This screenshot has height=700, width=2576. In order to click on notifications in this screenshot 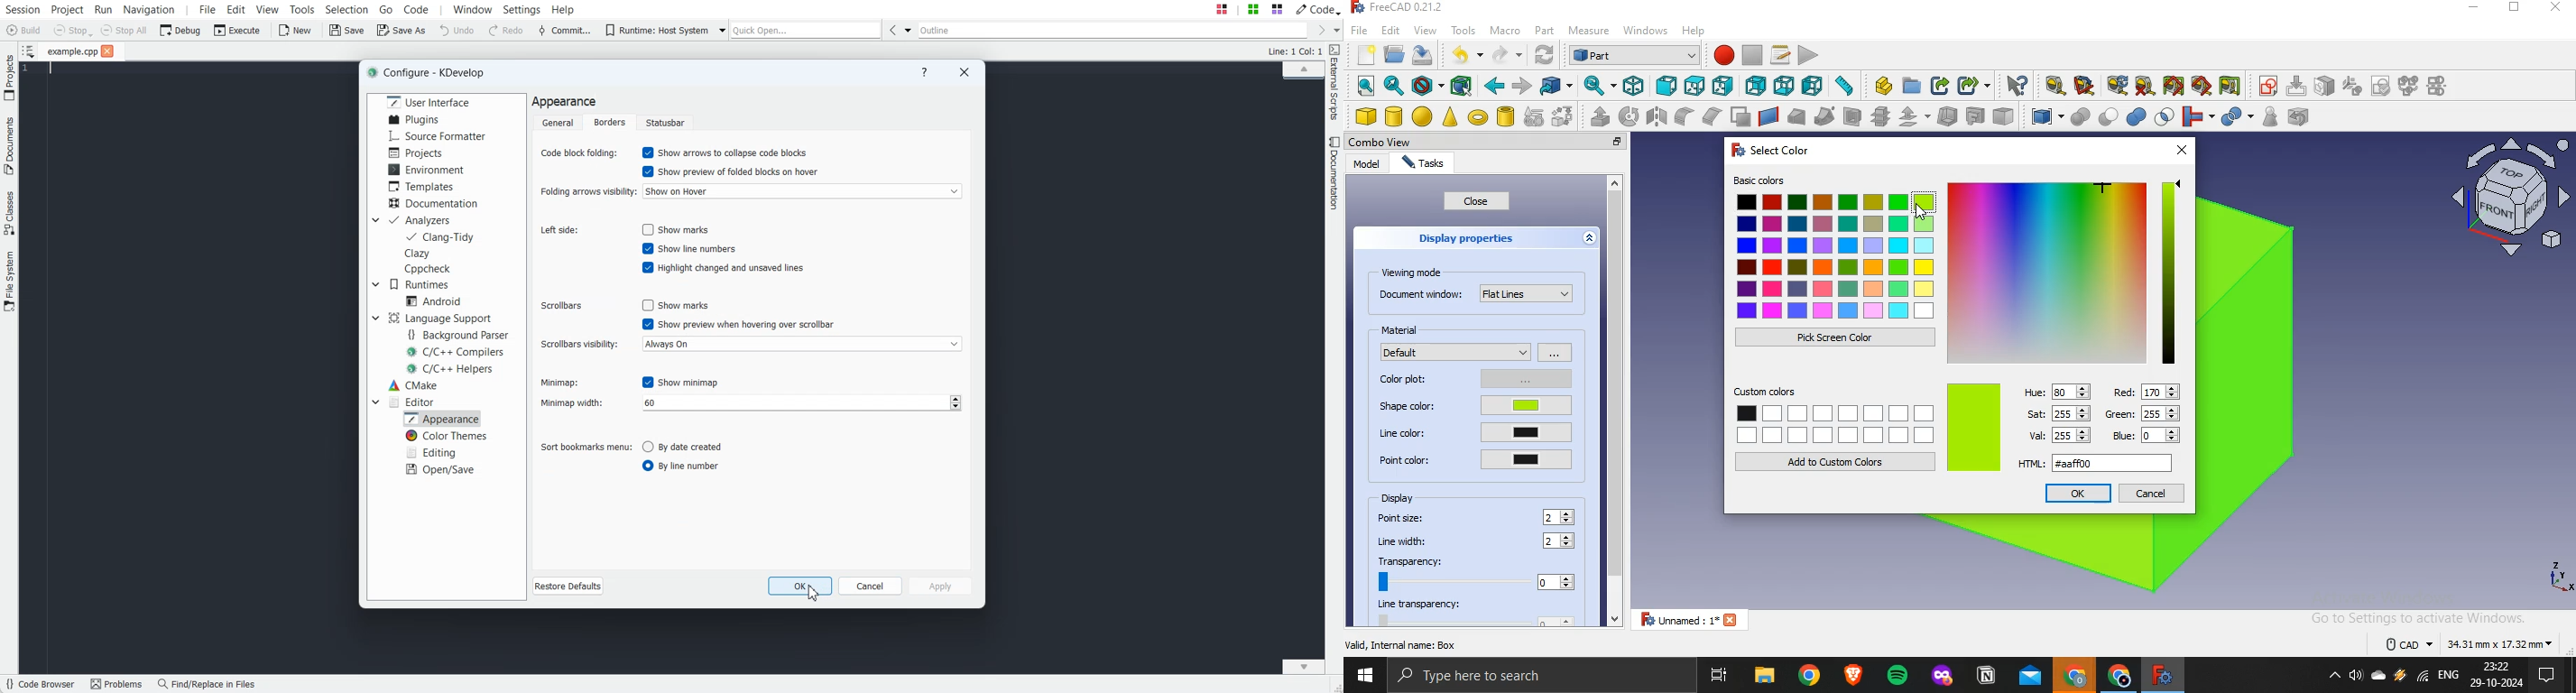, I will do `click(2544, 677)`.